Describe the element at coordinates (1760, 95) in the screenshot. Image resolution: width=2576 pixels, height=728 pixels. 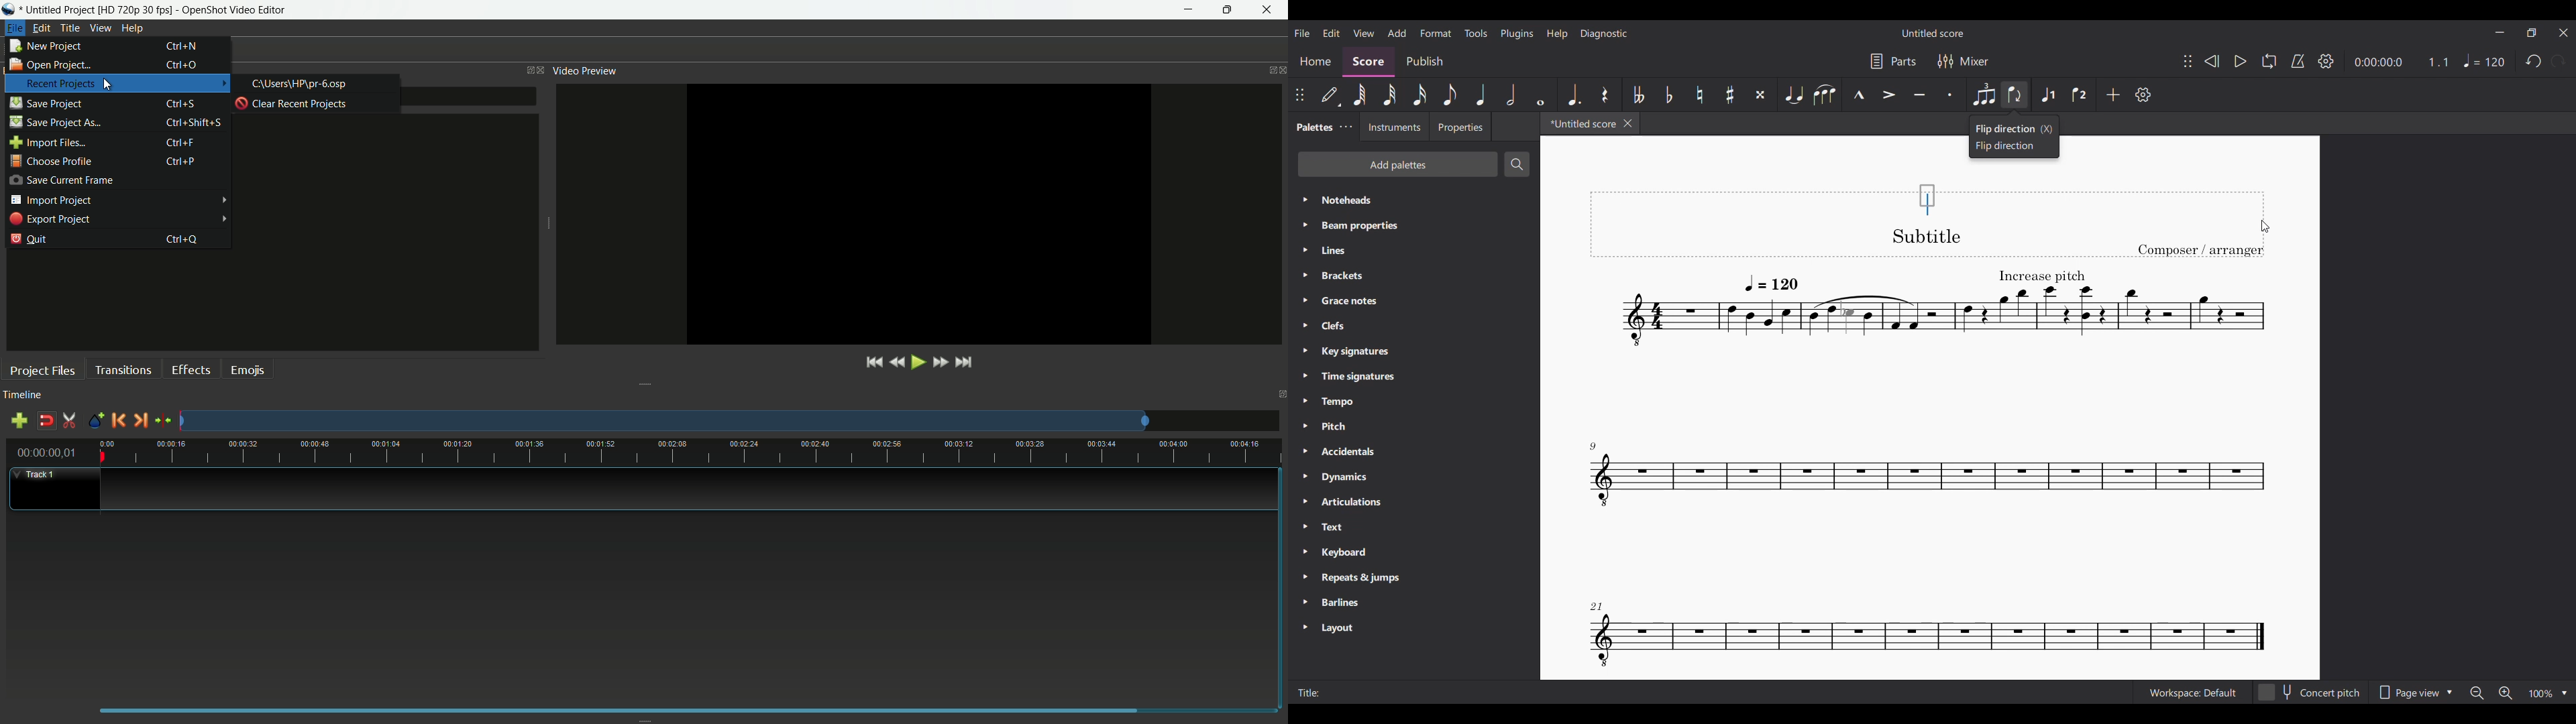
I see `Toggle double sharp` at that location.